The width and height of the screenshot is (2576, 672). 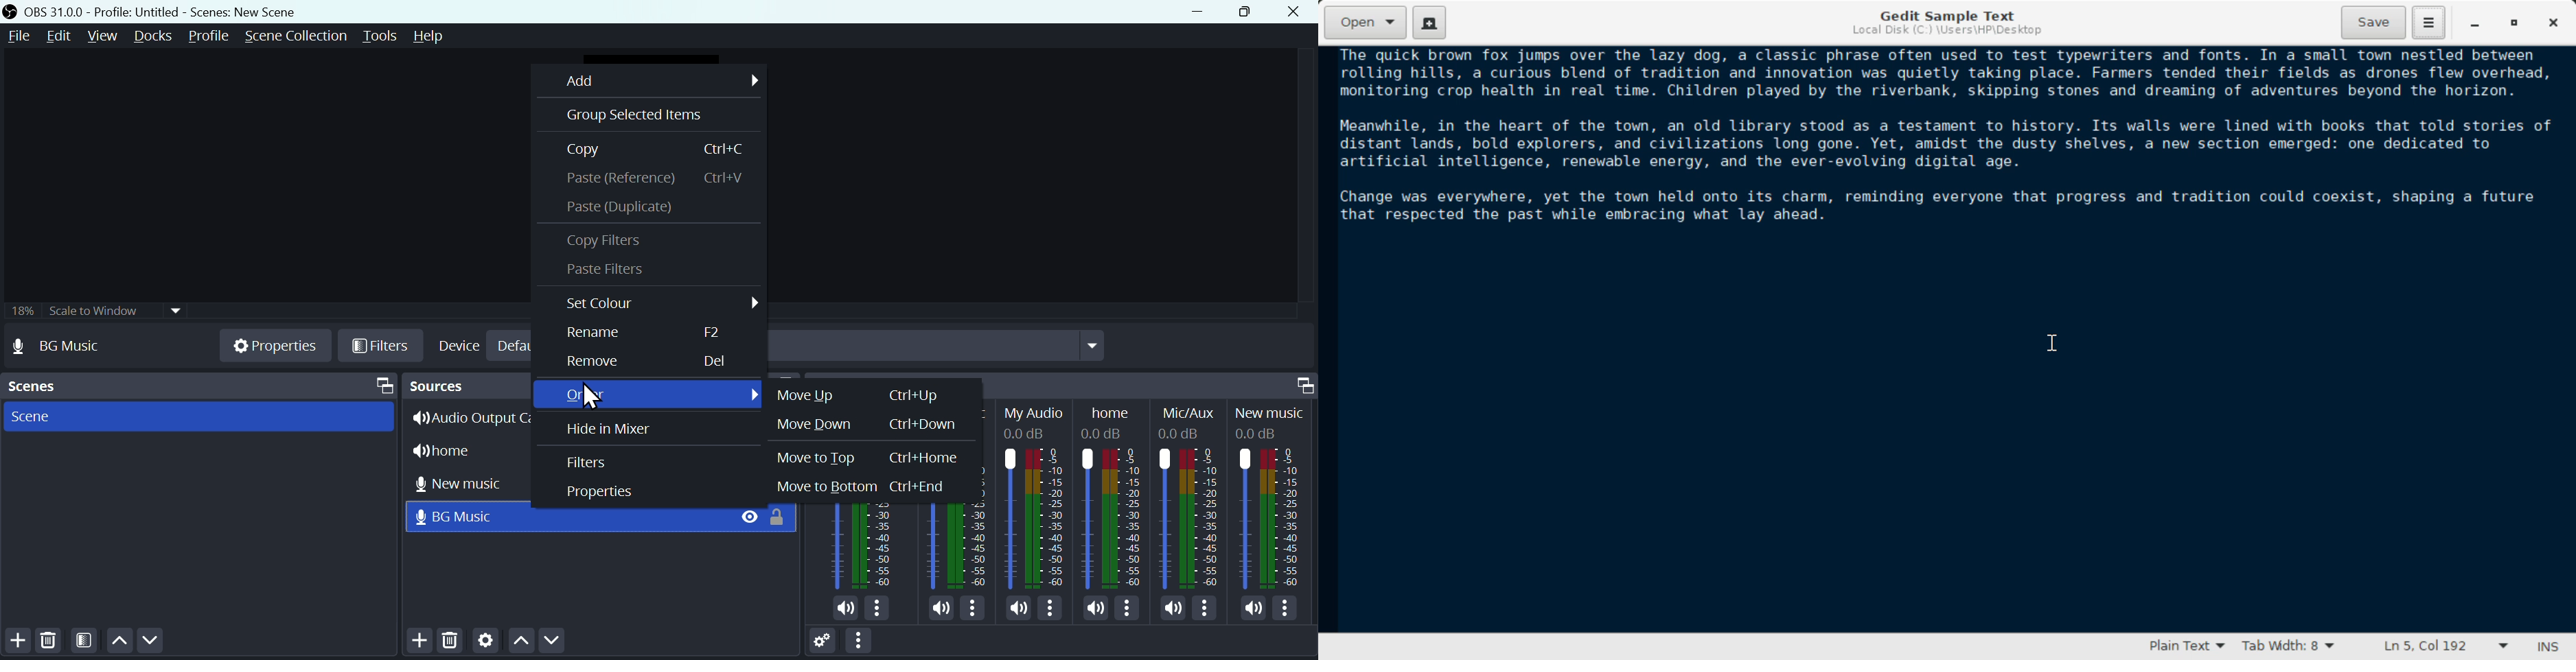 What do you see at coordinates (1052, 609) in the screenshot?
I see `More` at bounding box center [1052, 609].